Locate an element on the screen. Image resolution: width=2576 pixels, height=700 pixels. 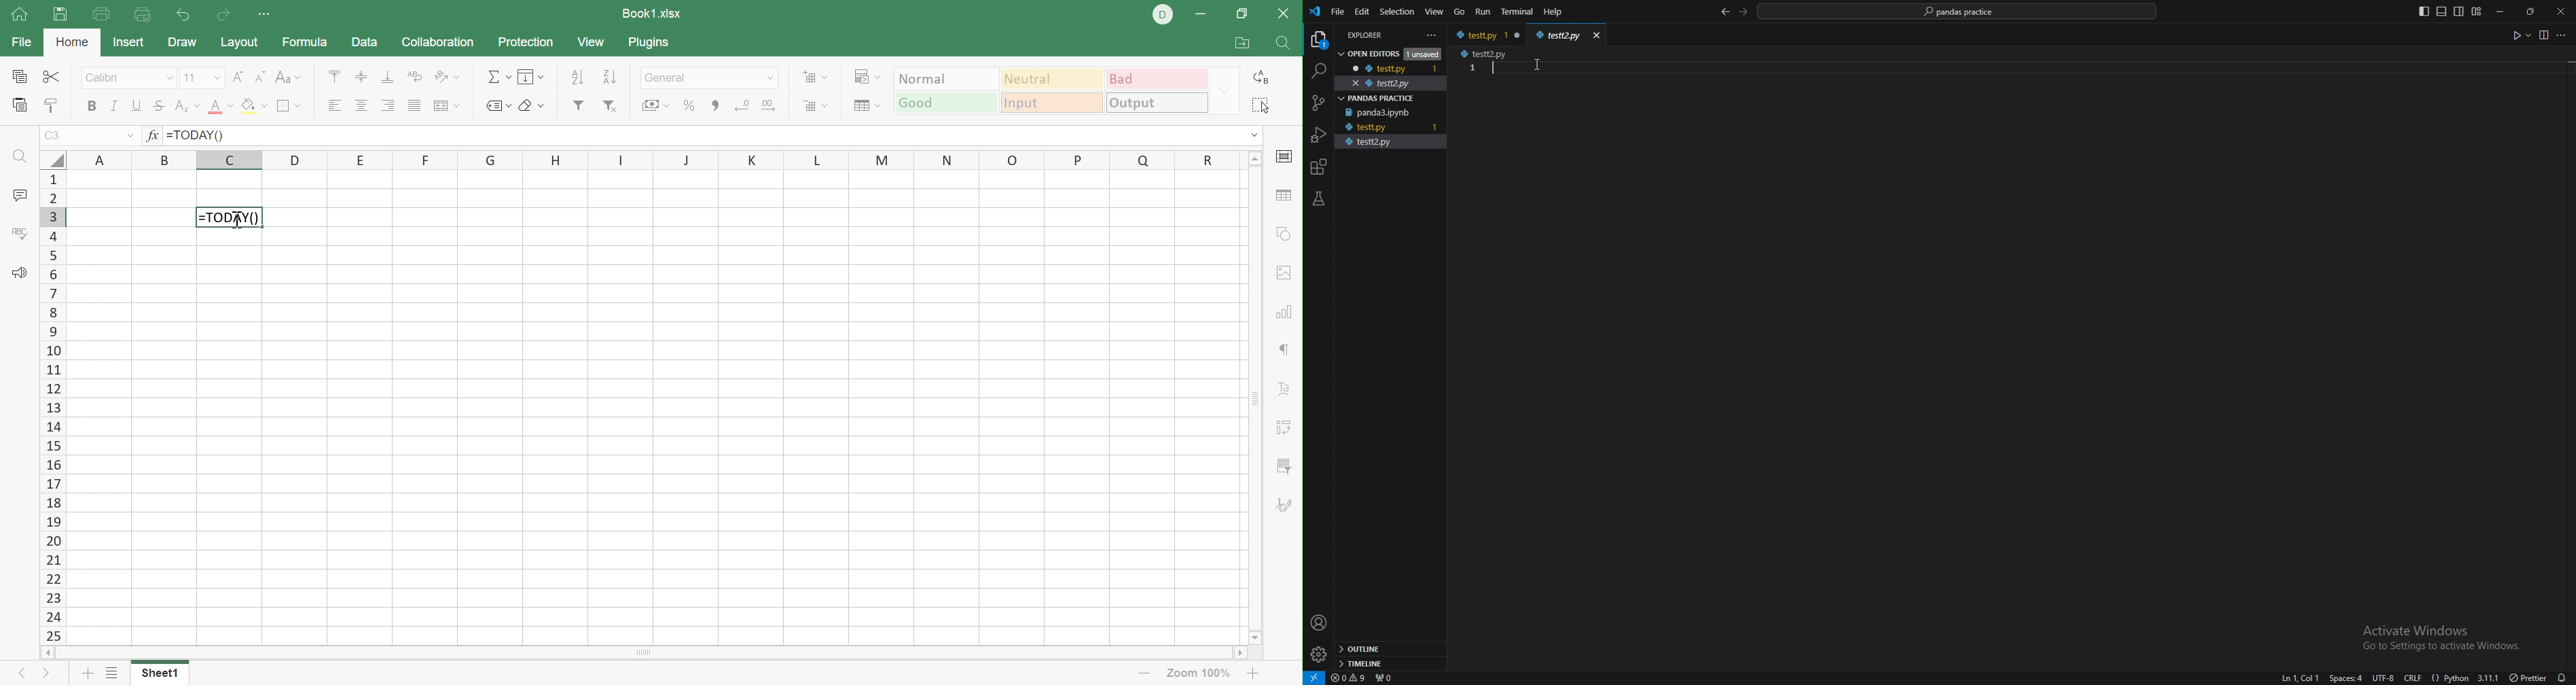
Neutral is located at coordinates (1054, 81).